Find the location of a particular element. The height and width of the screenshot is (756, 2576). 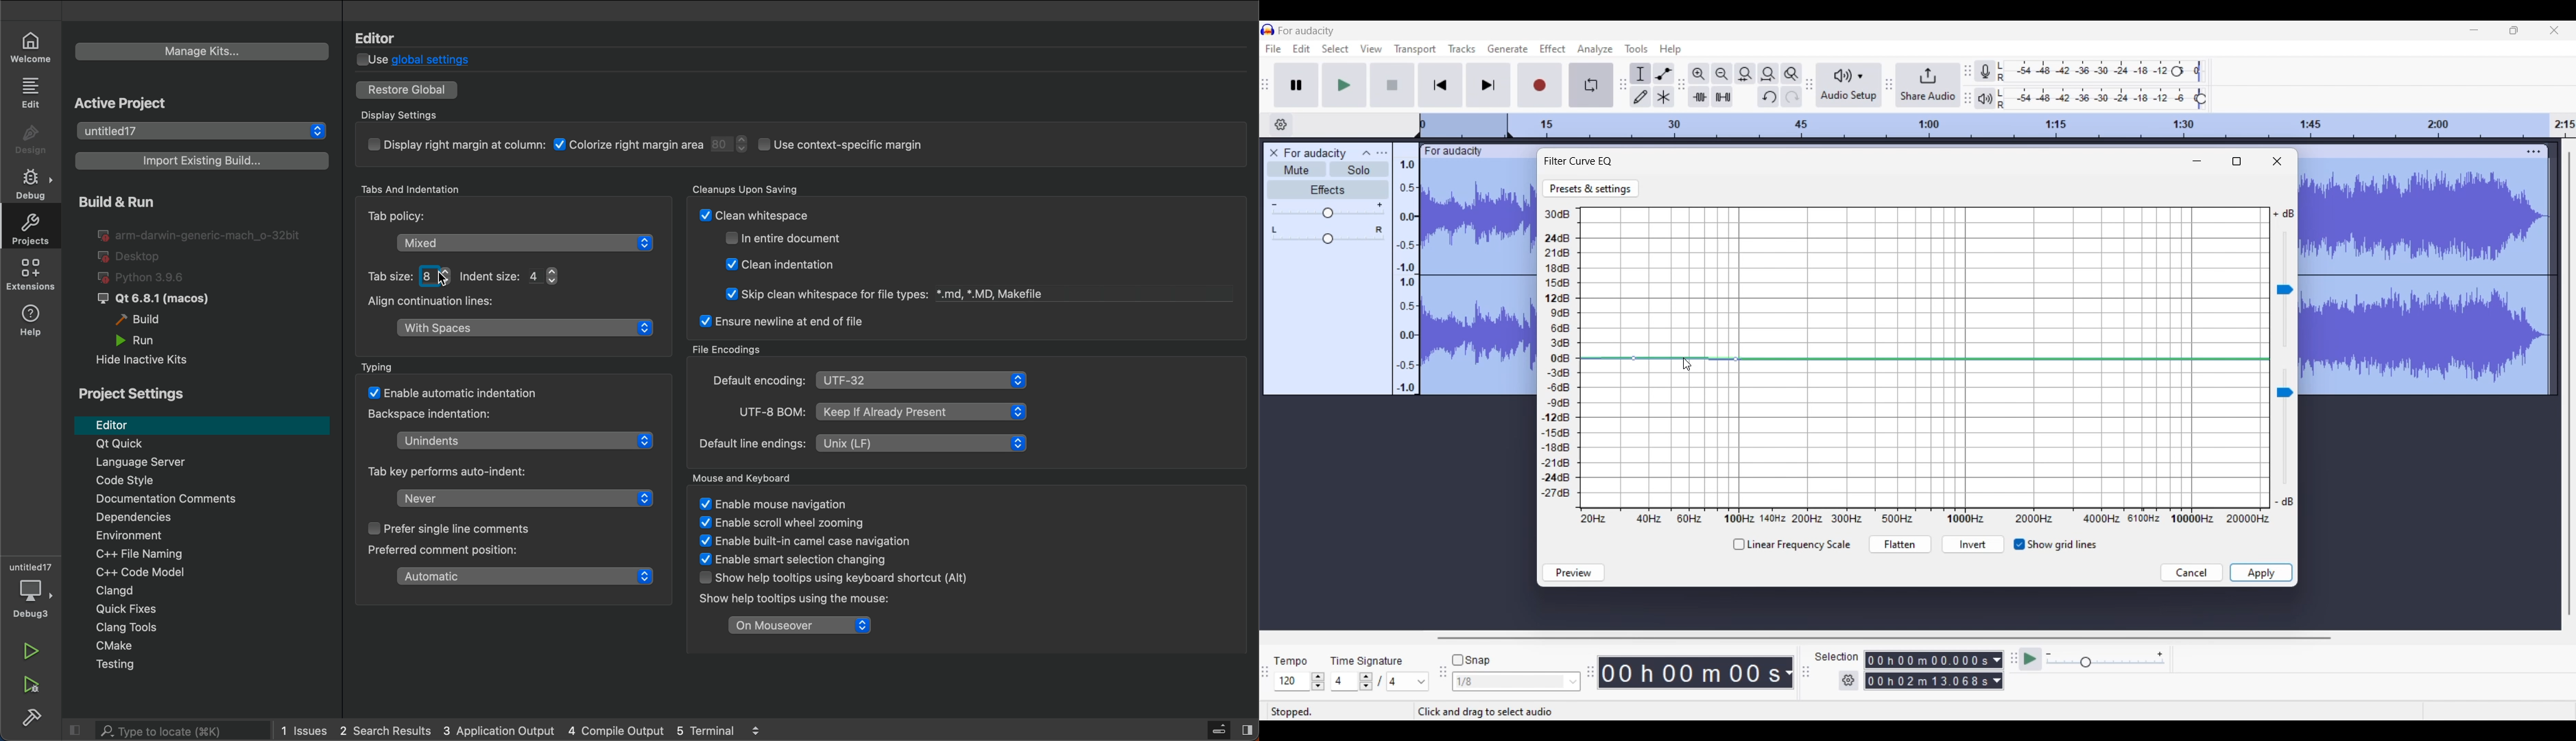

Skip/Select to end is located at coordinates (1489, 85).